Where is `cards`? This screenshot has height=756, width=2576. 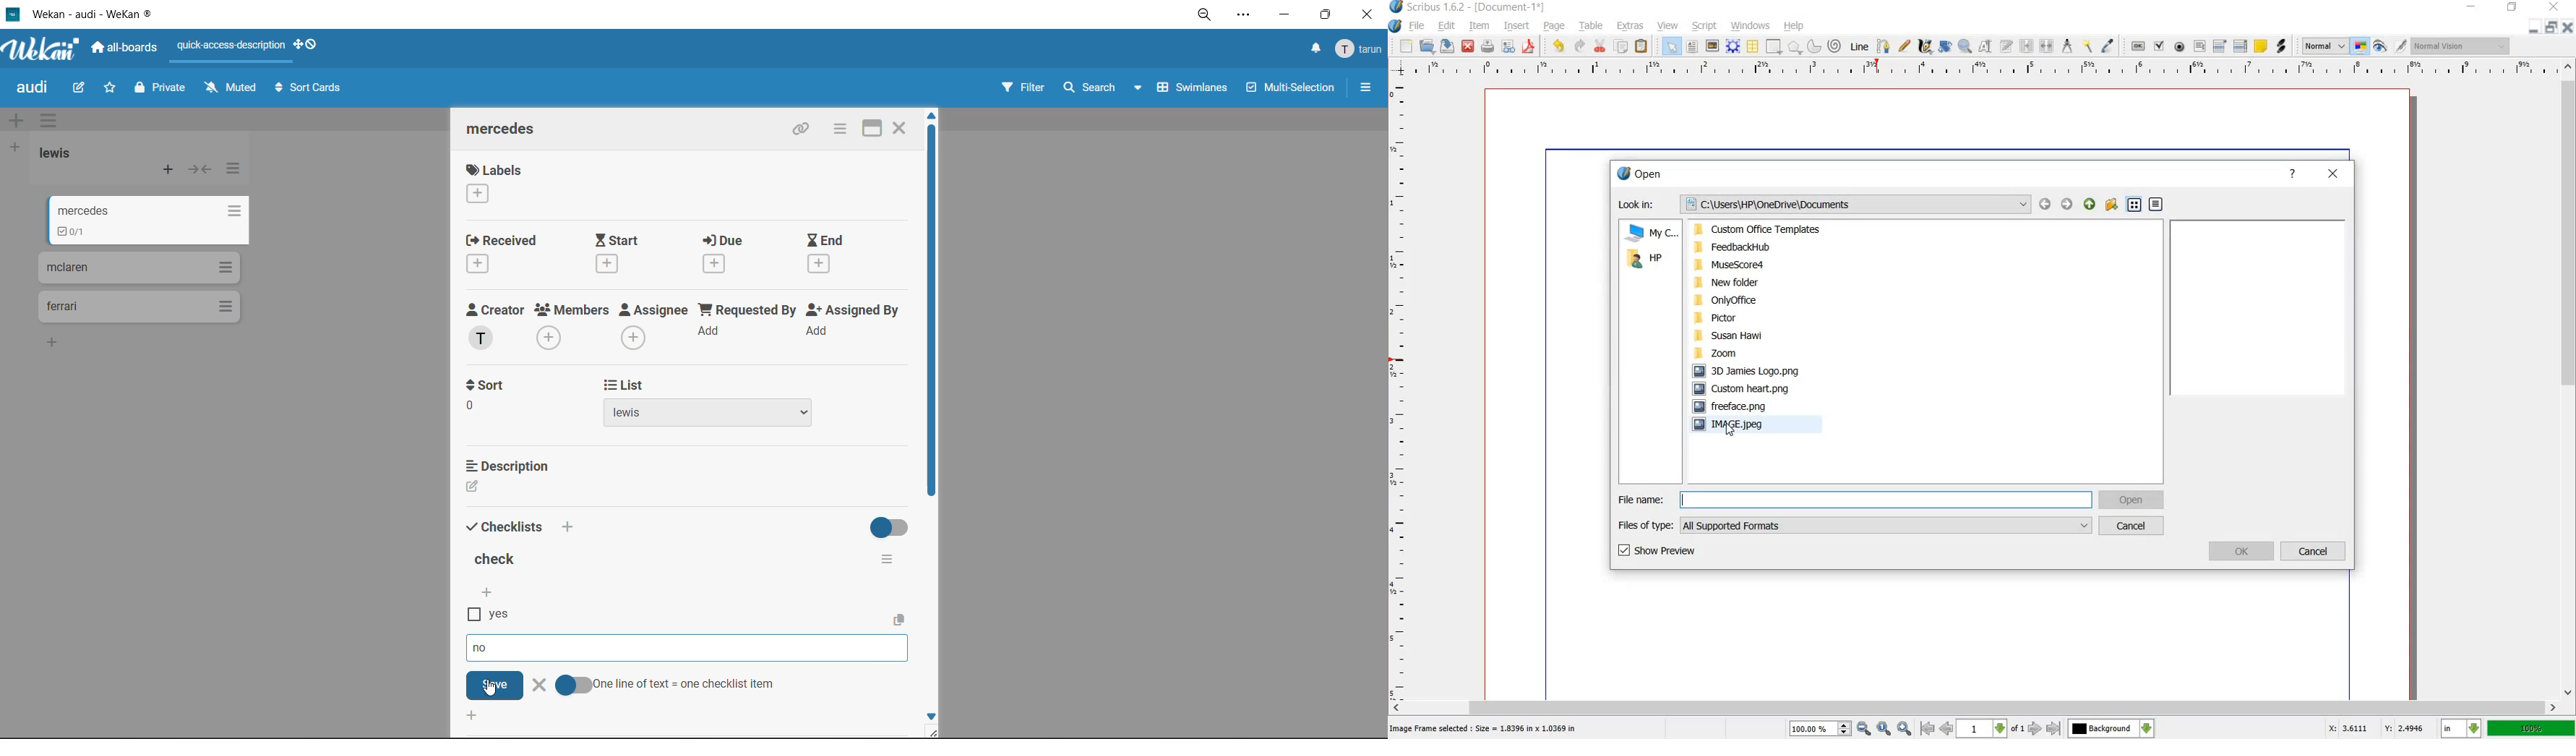 cards is located at coordinates (138, 267).